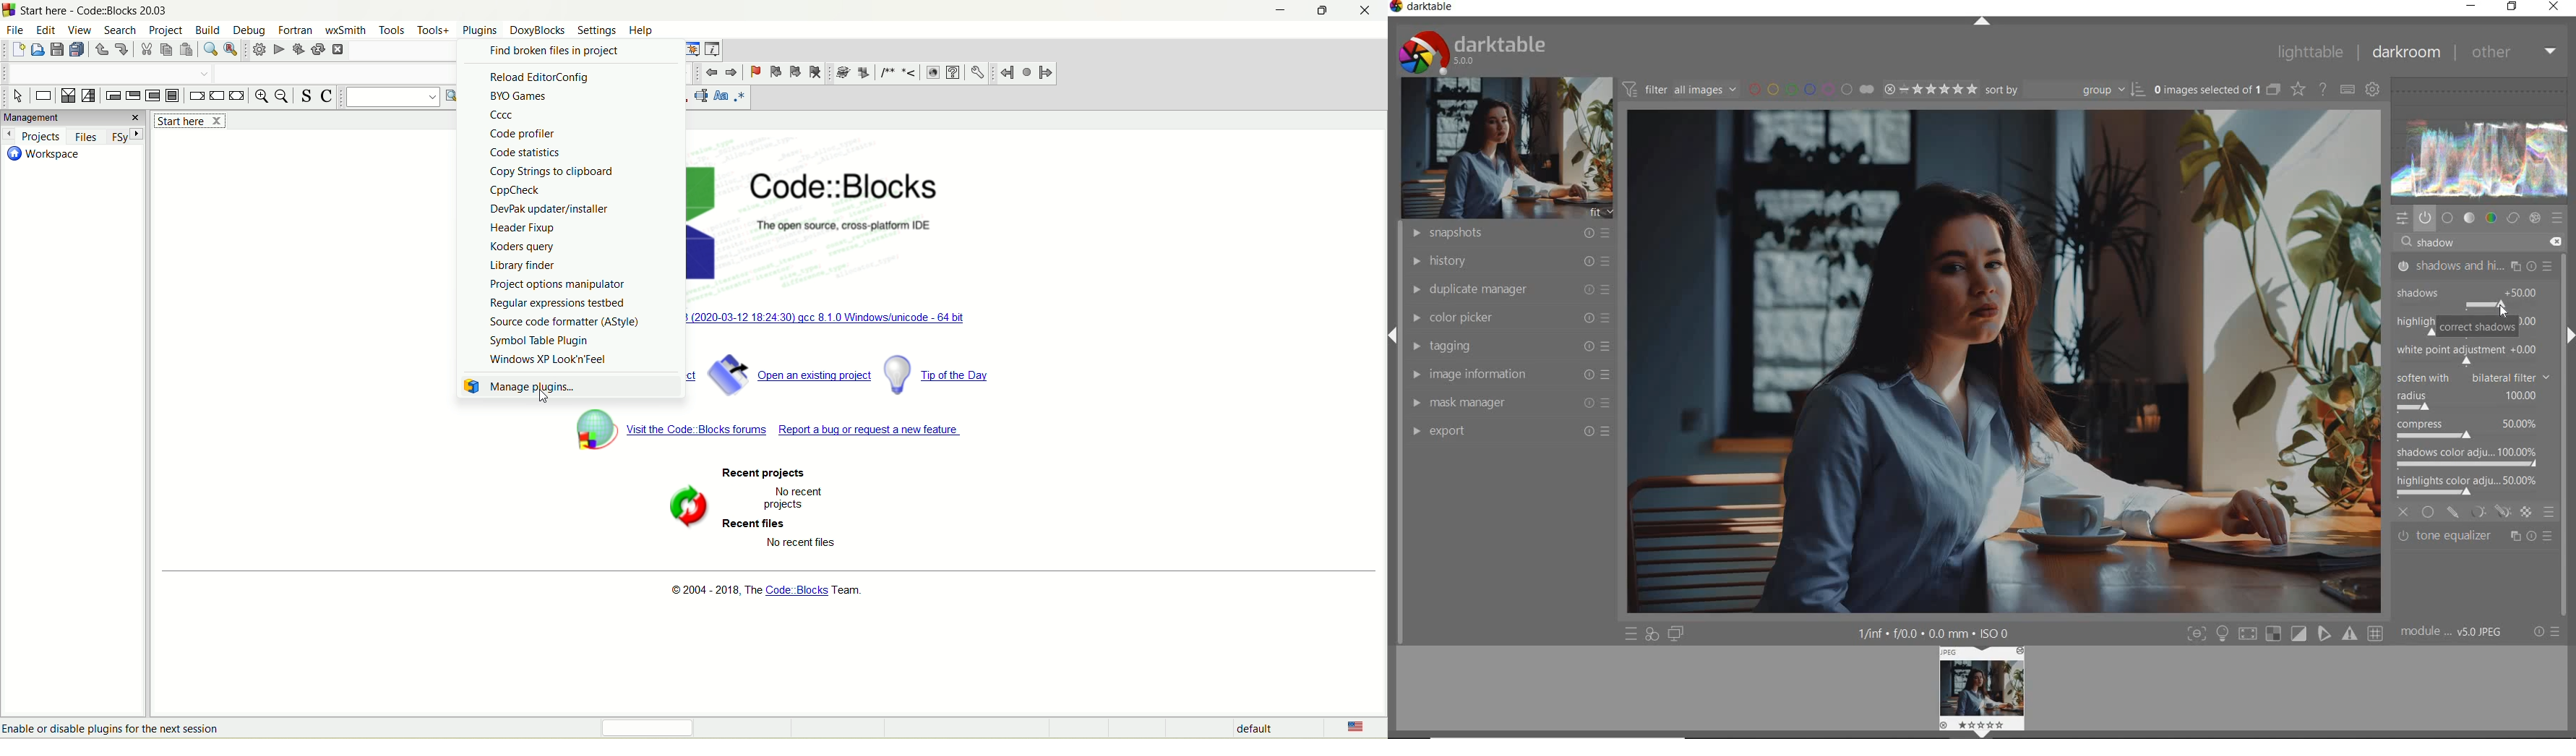 This screenshot has height=756, width=2576. I want to click on module order, so click(2456, 634).